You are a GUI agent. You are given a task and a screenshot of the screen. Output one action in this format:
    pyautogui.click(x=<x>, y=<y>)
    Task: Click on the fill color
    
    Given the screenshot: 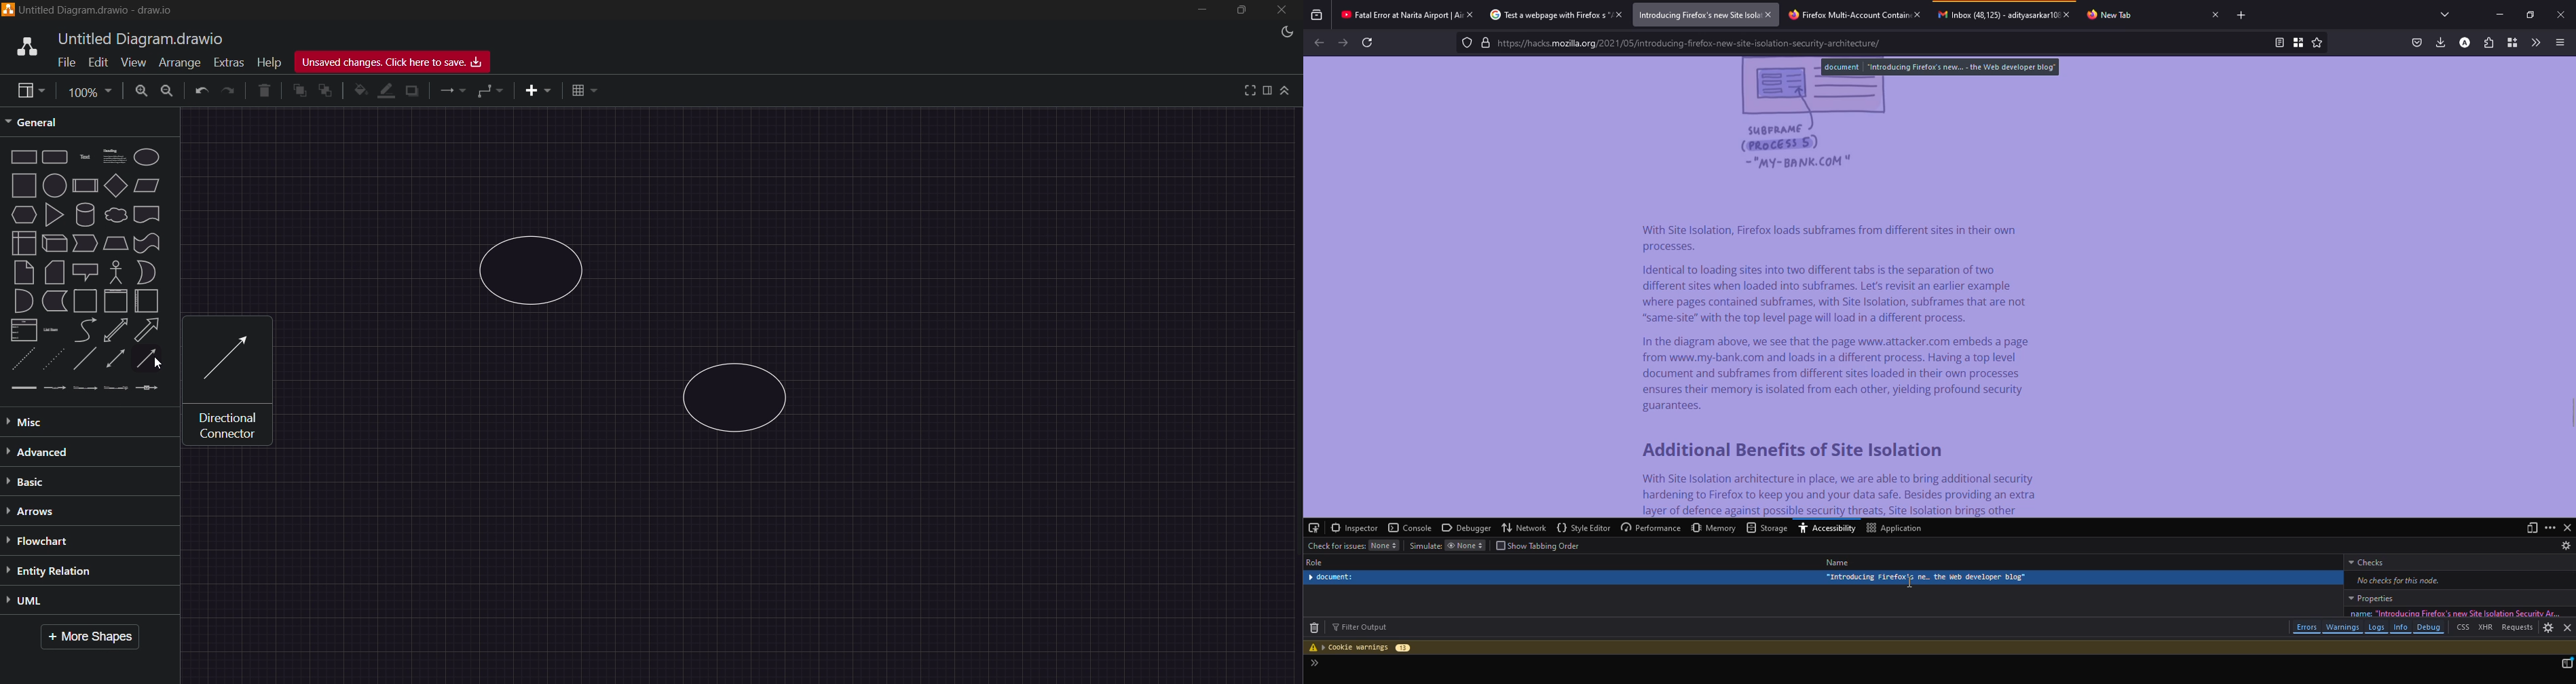 What is the action you would take?
    pyautogui.click(x=359, y=90)
    